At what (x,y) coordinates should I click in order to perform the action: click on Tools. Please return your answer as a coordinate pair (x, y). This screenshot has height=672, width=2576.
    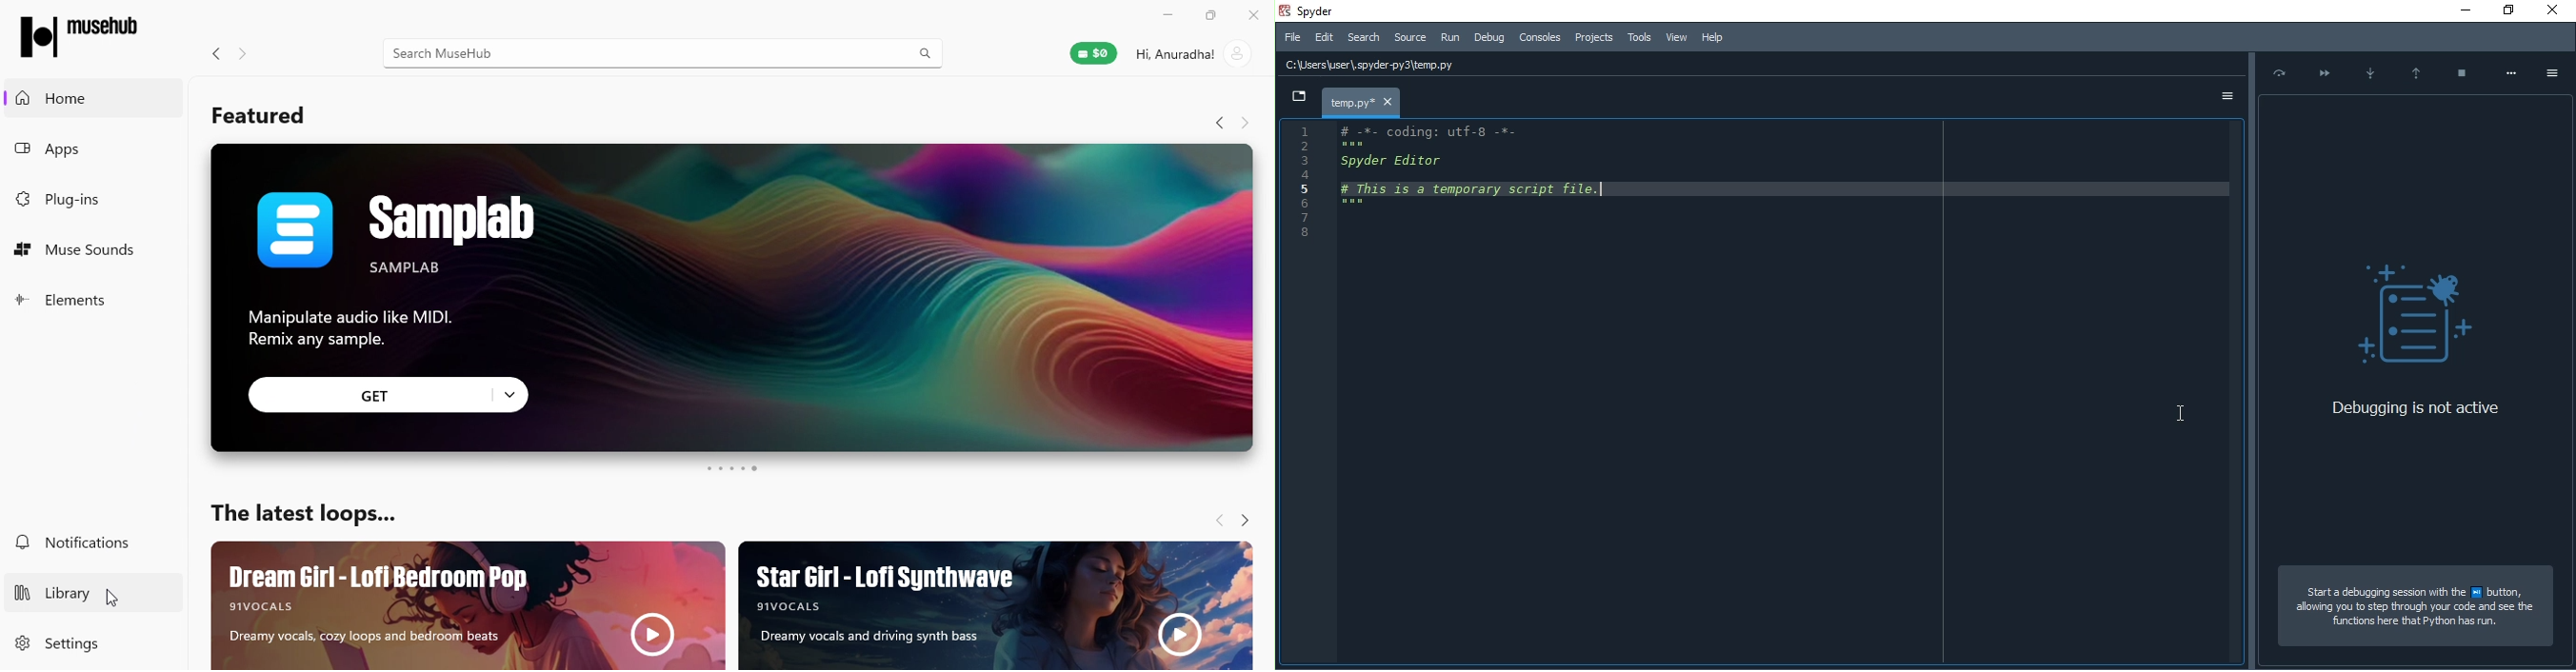
    Looking at the image, I should click on (1637, 37).